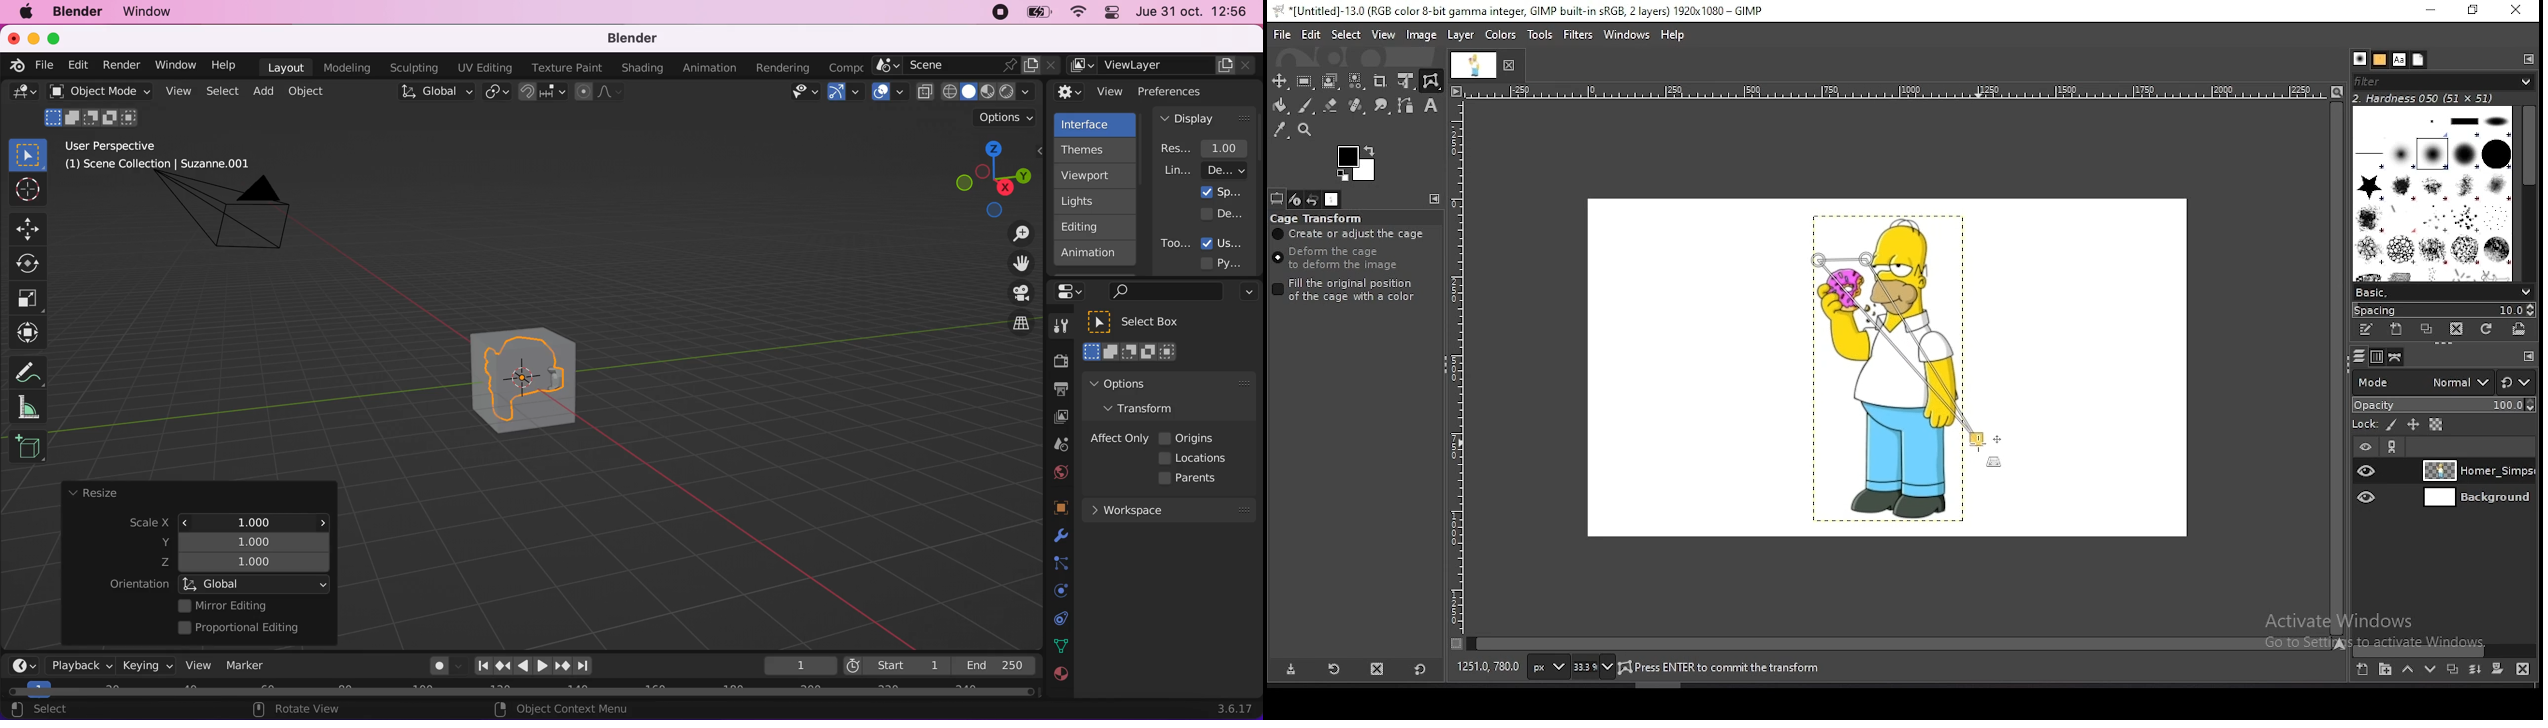 This screenshot has height=728, width=2548. Describe the element at coordinates (2335, 367) in the screenshot. I see `scroll bar` at that location.